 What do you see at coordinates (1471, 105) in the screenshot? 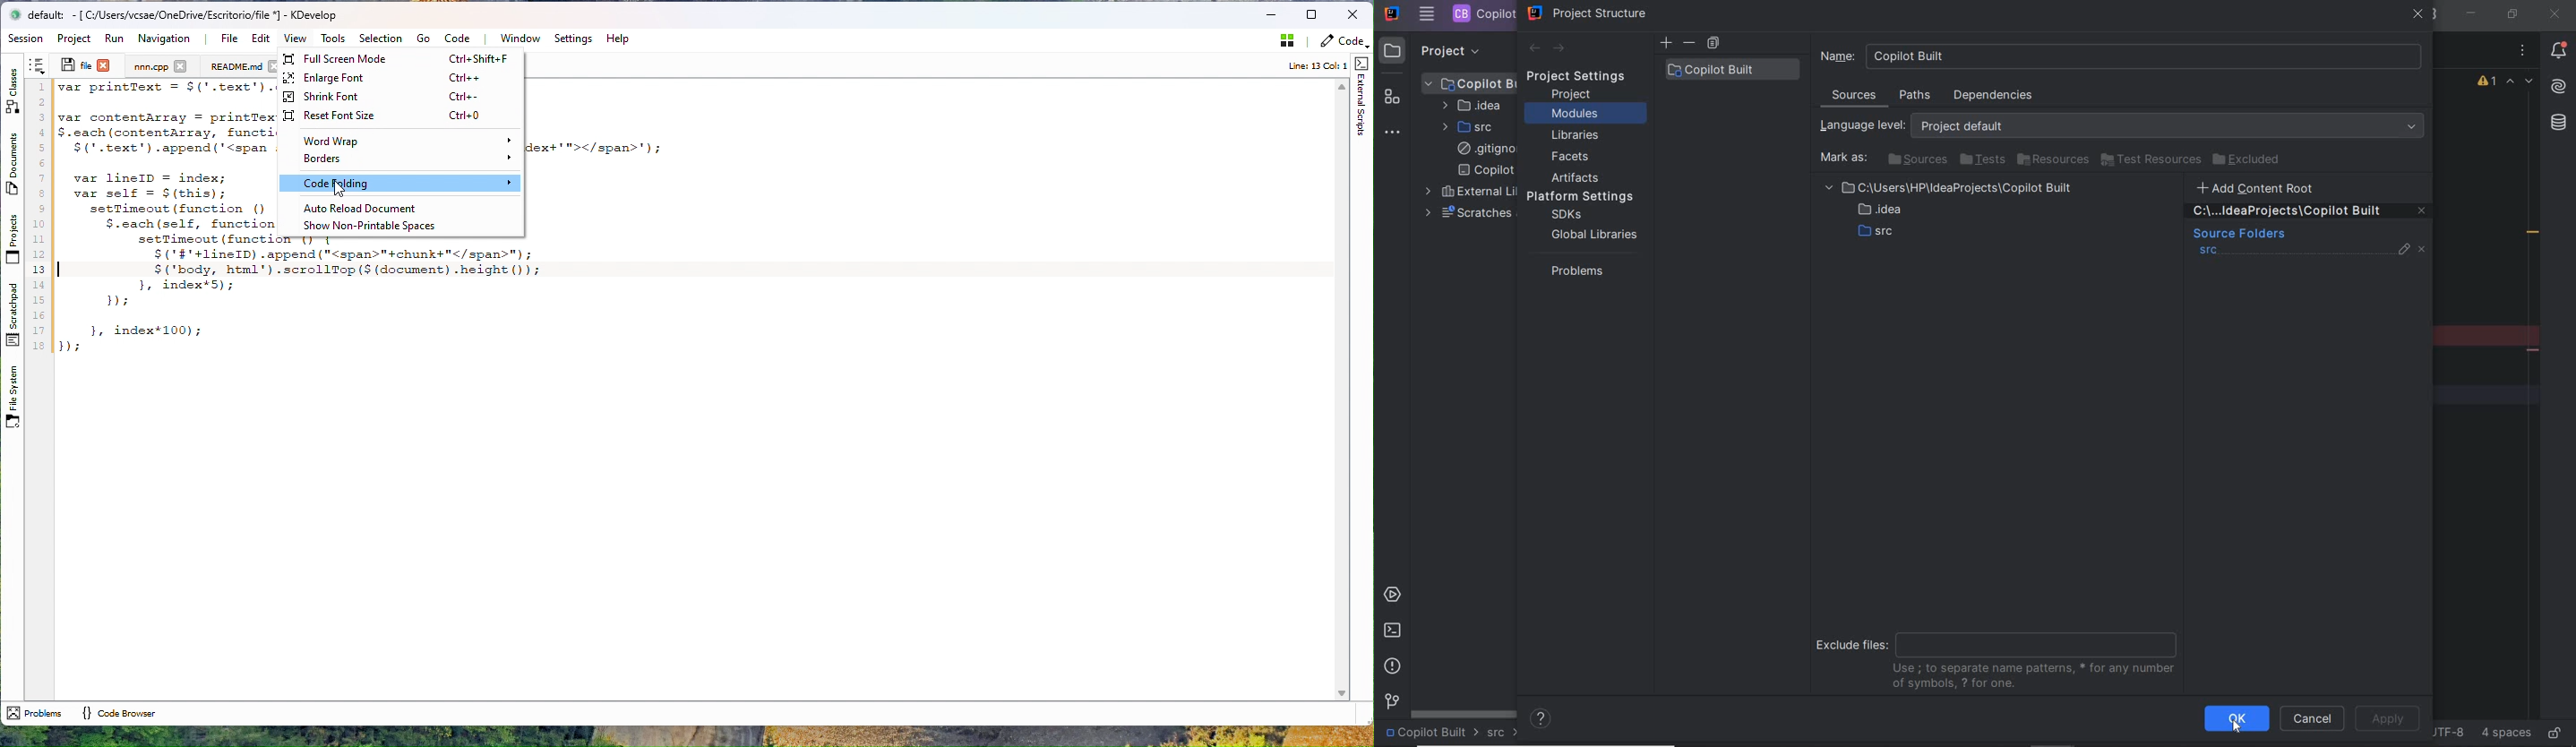
I see `IDEA` at bounding box center [1471, 105].